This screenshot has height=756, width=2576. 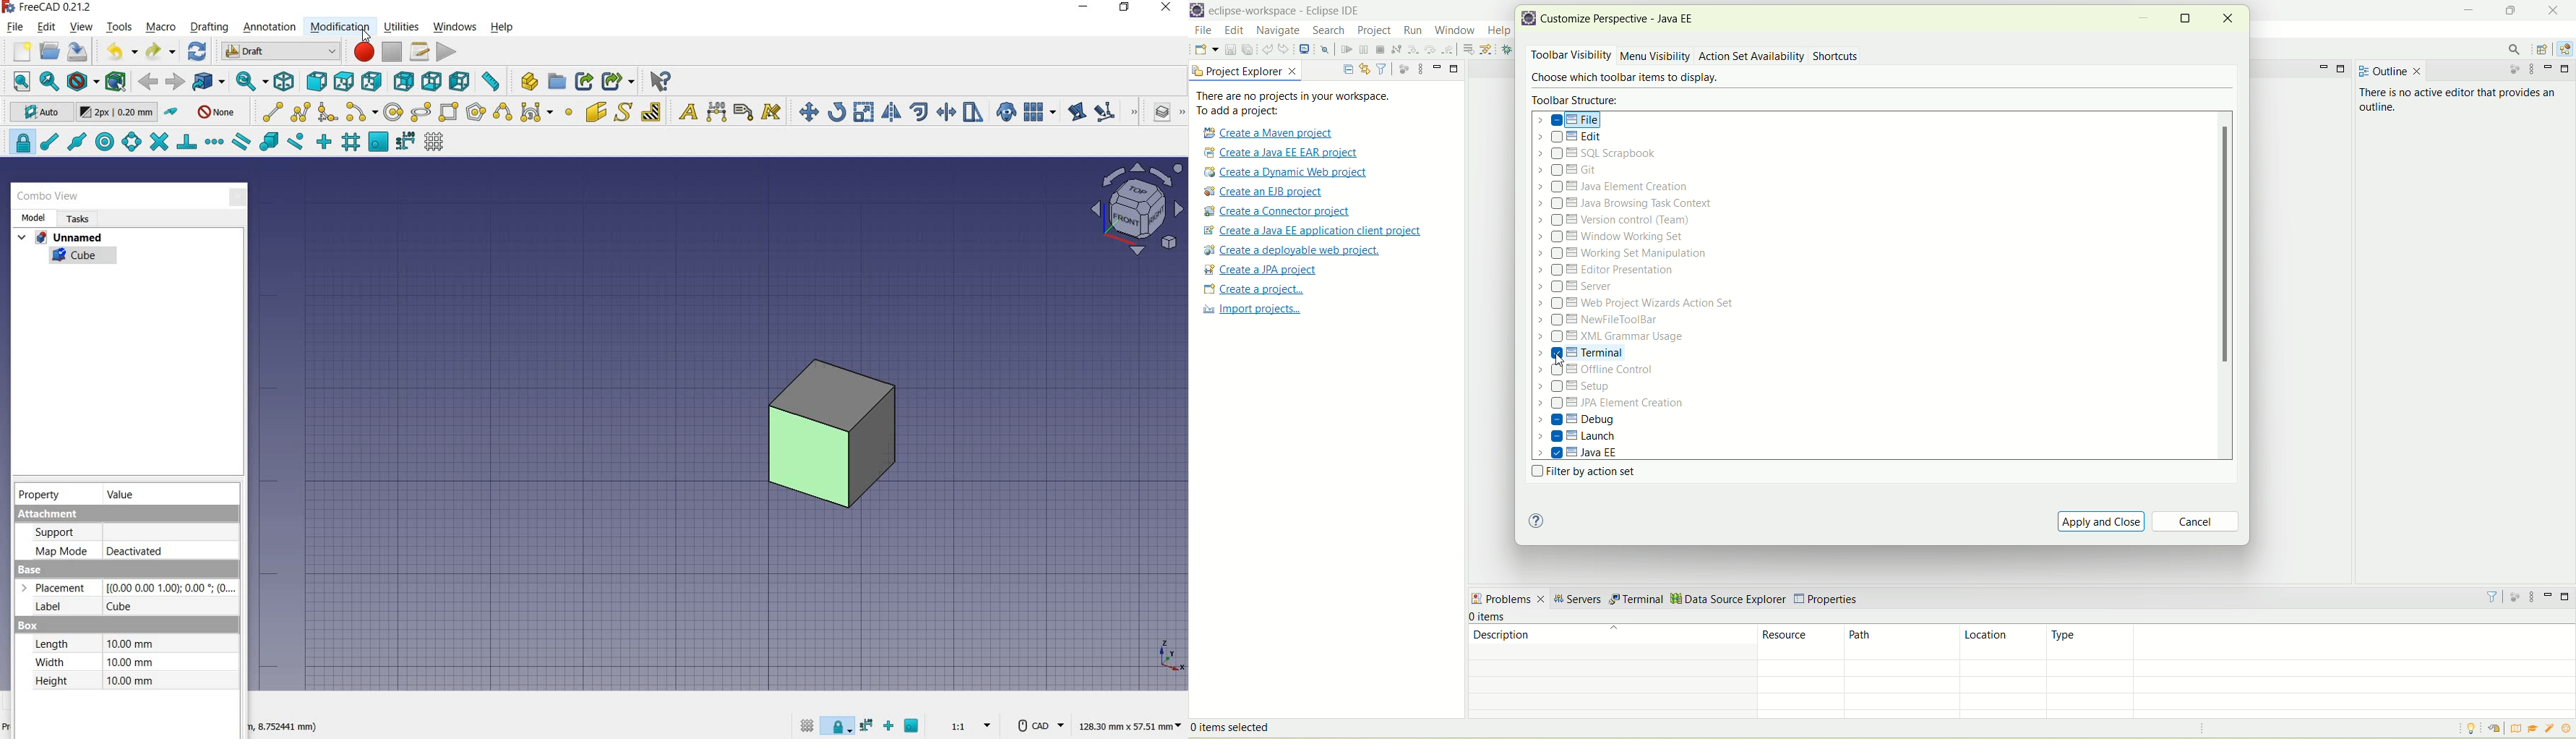 What do you see at coordinates (451, 112) in the screenshot?
I see `rectangle` at bounding box center [451, 112].